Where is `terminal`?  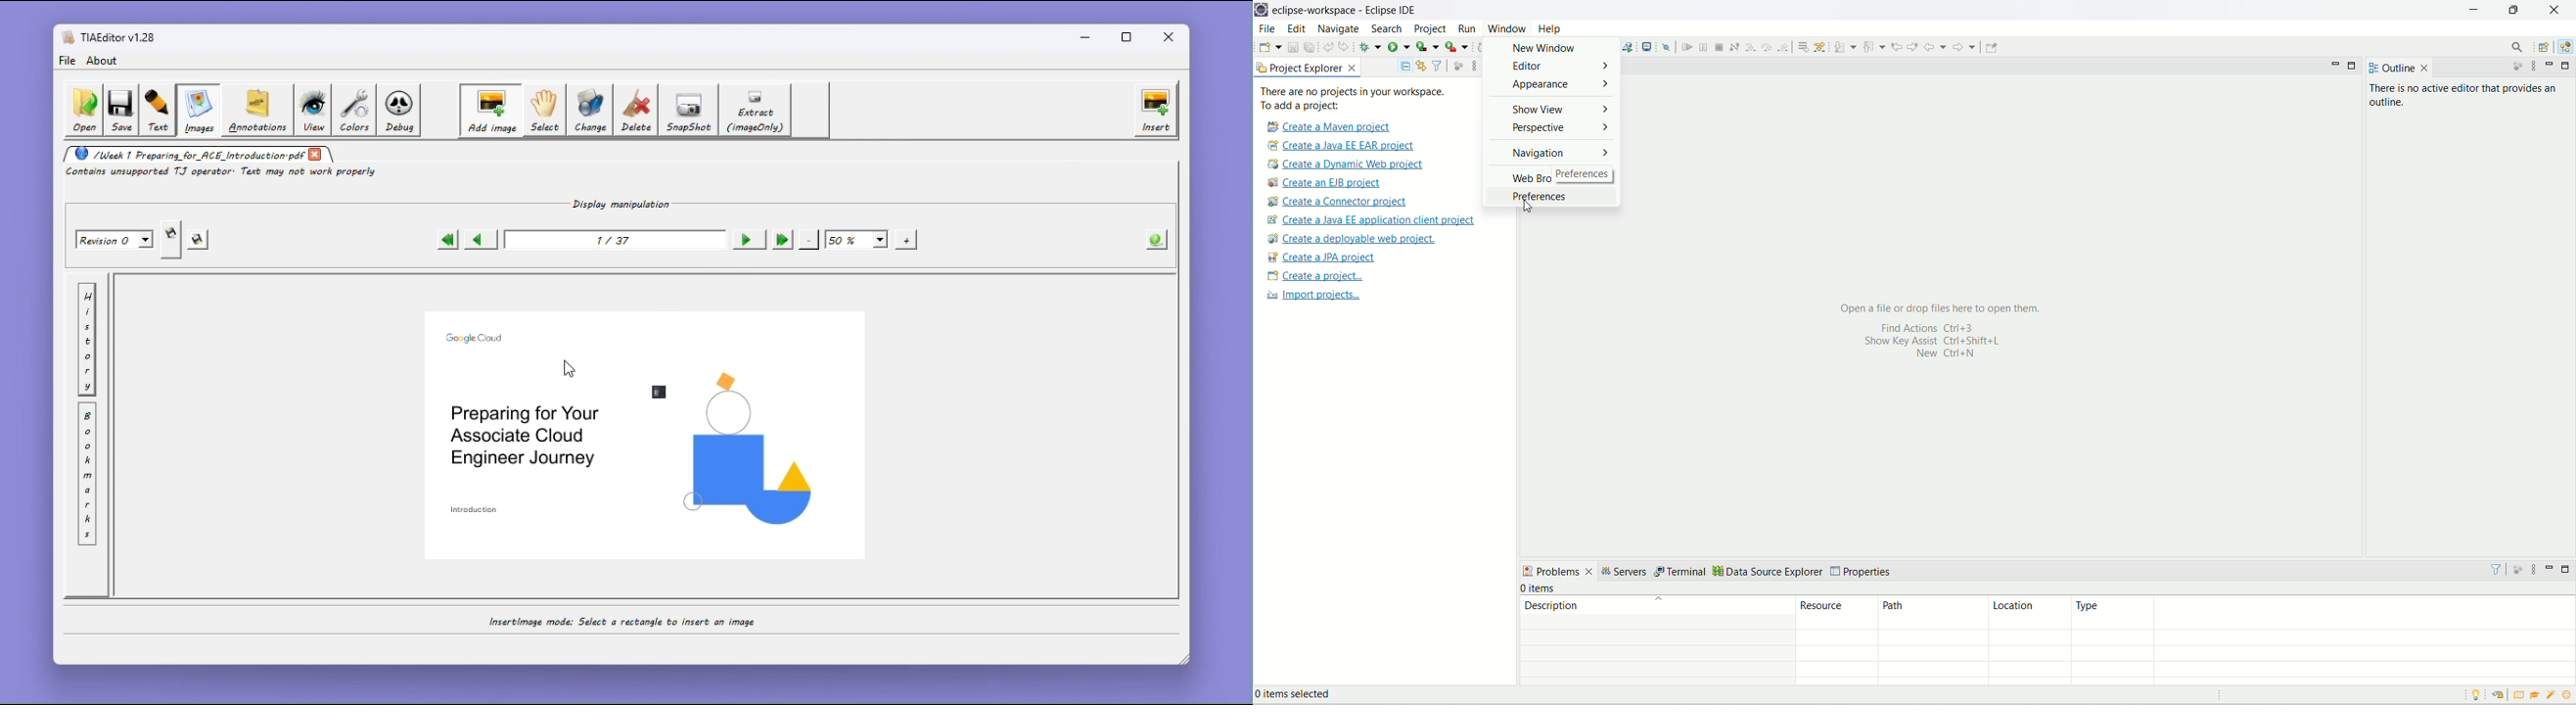 terminal is located at coordinates (1682, 573).